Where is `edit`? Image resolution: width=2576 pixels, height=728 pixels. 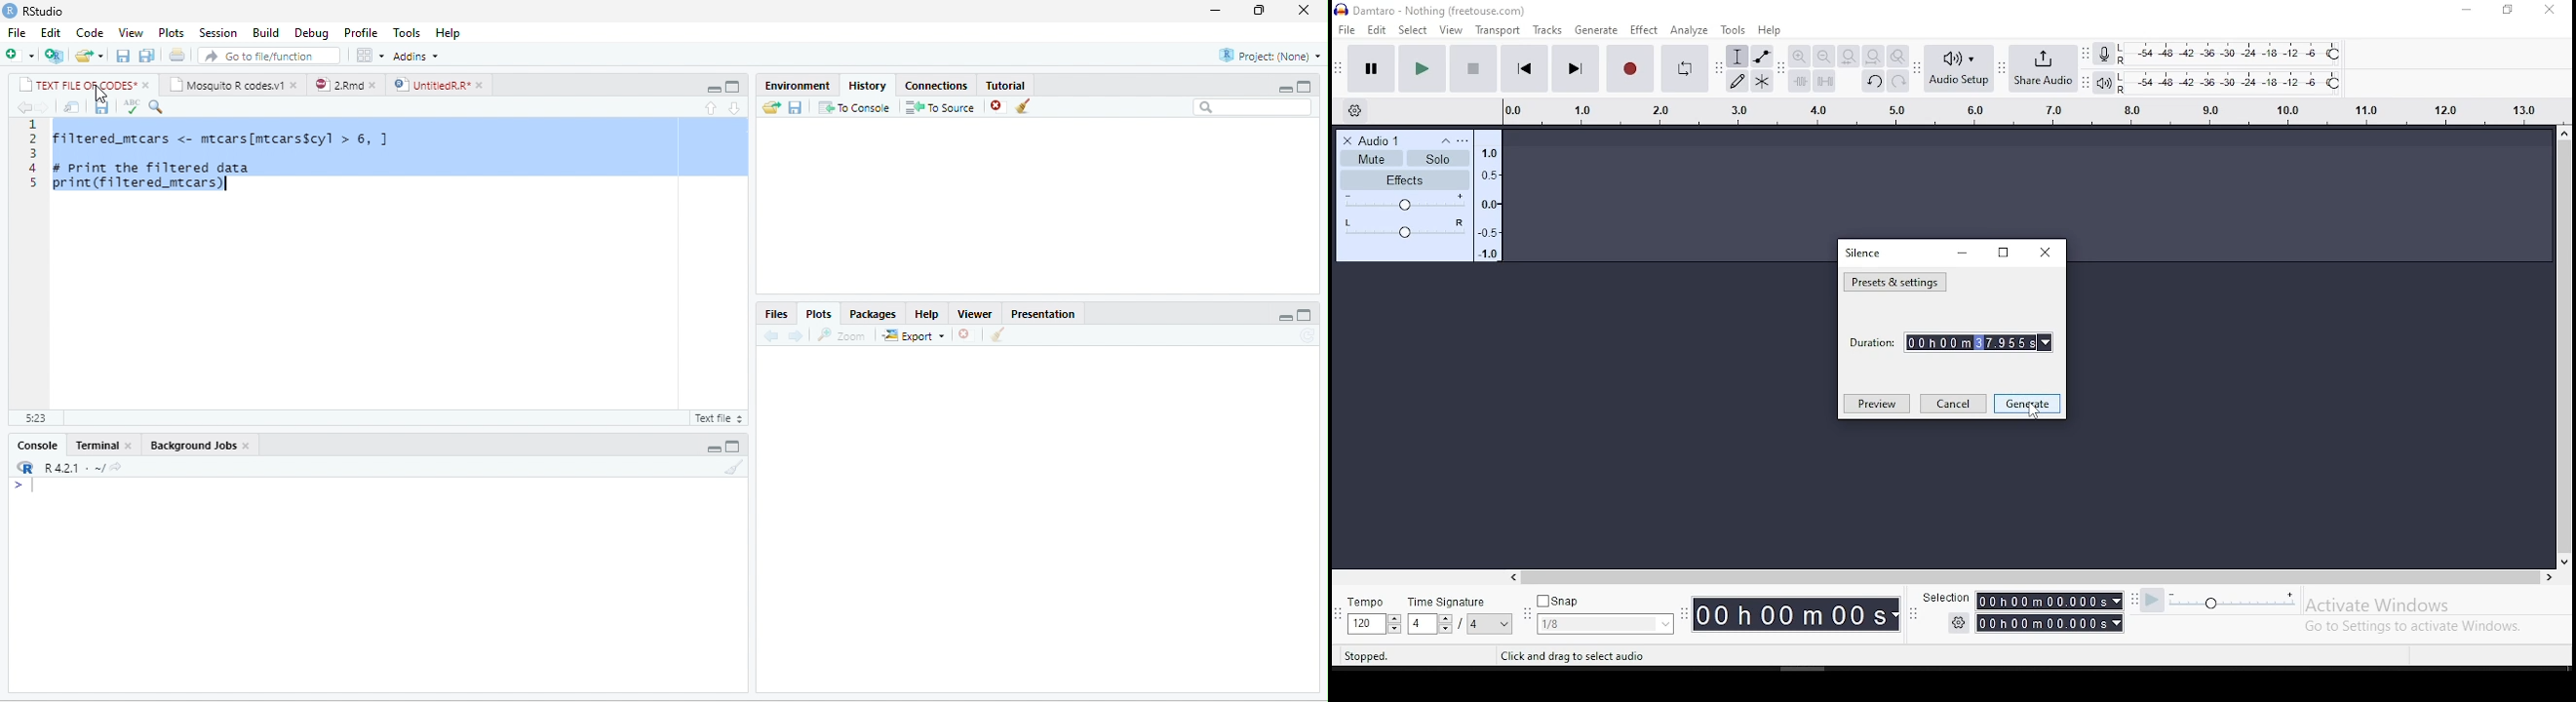 edit is located at coordinates (1378, 29).